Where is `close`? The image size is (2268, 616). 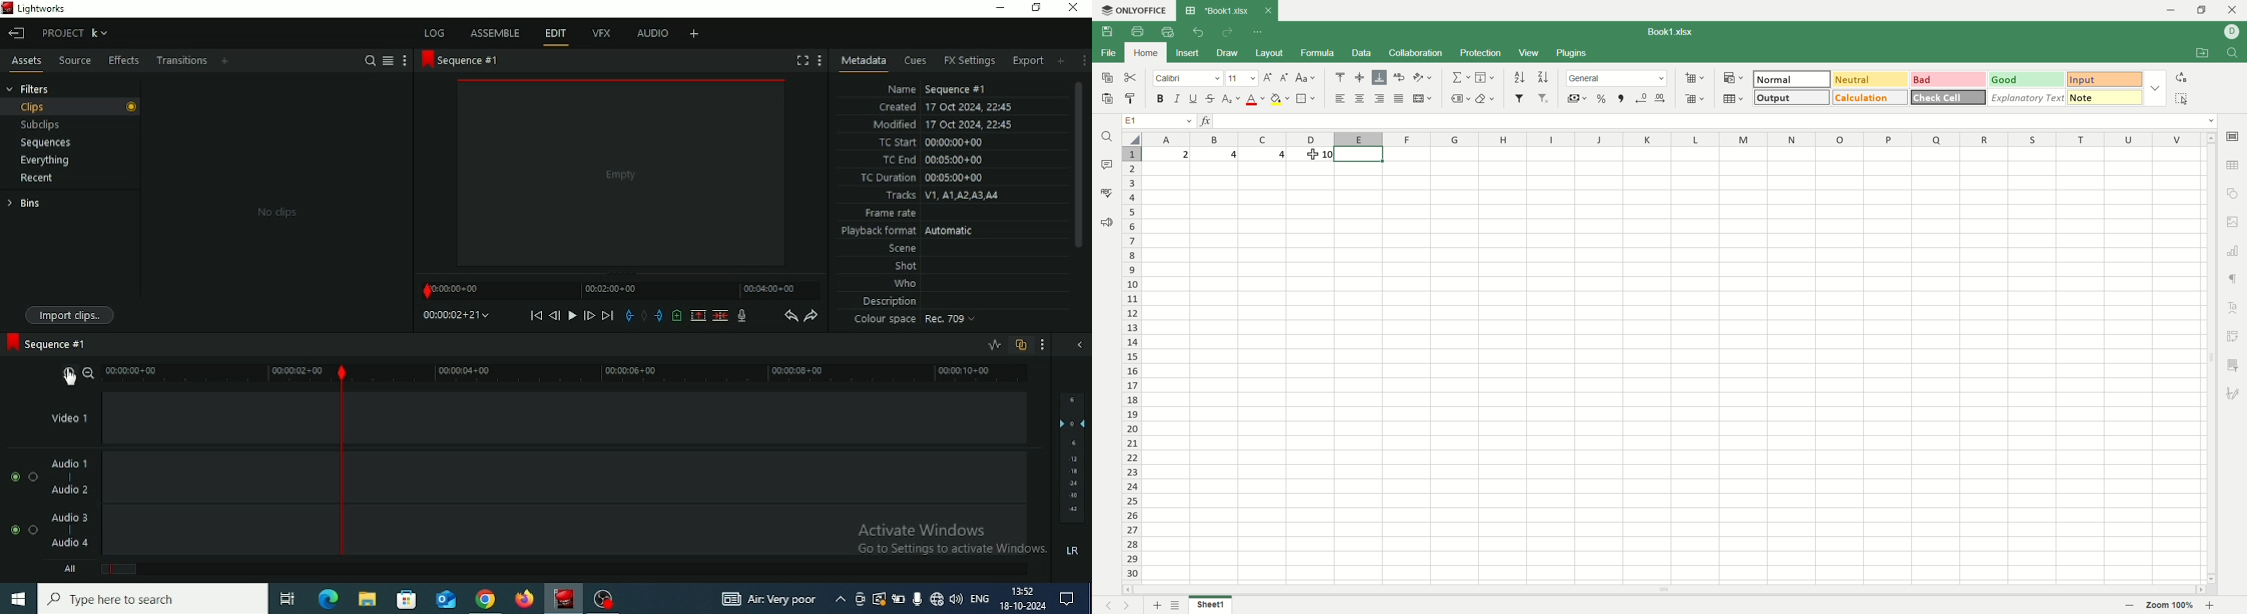 close is located at coordinates (2232, 10).